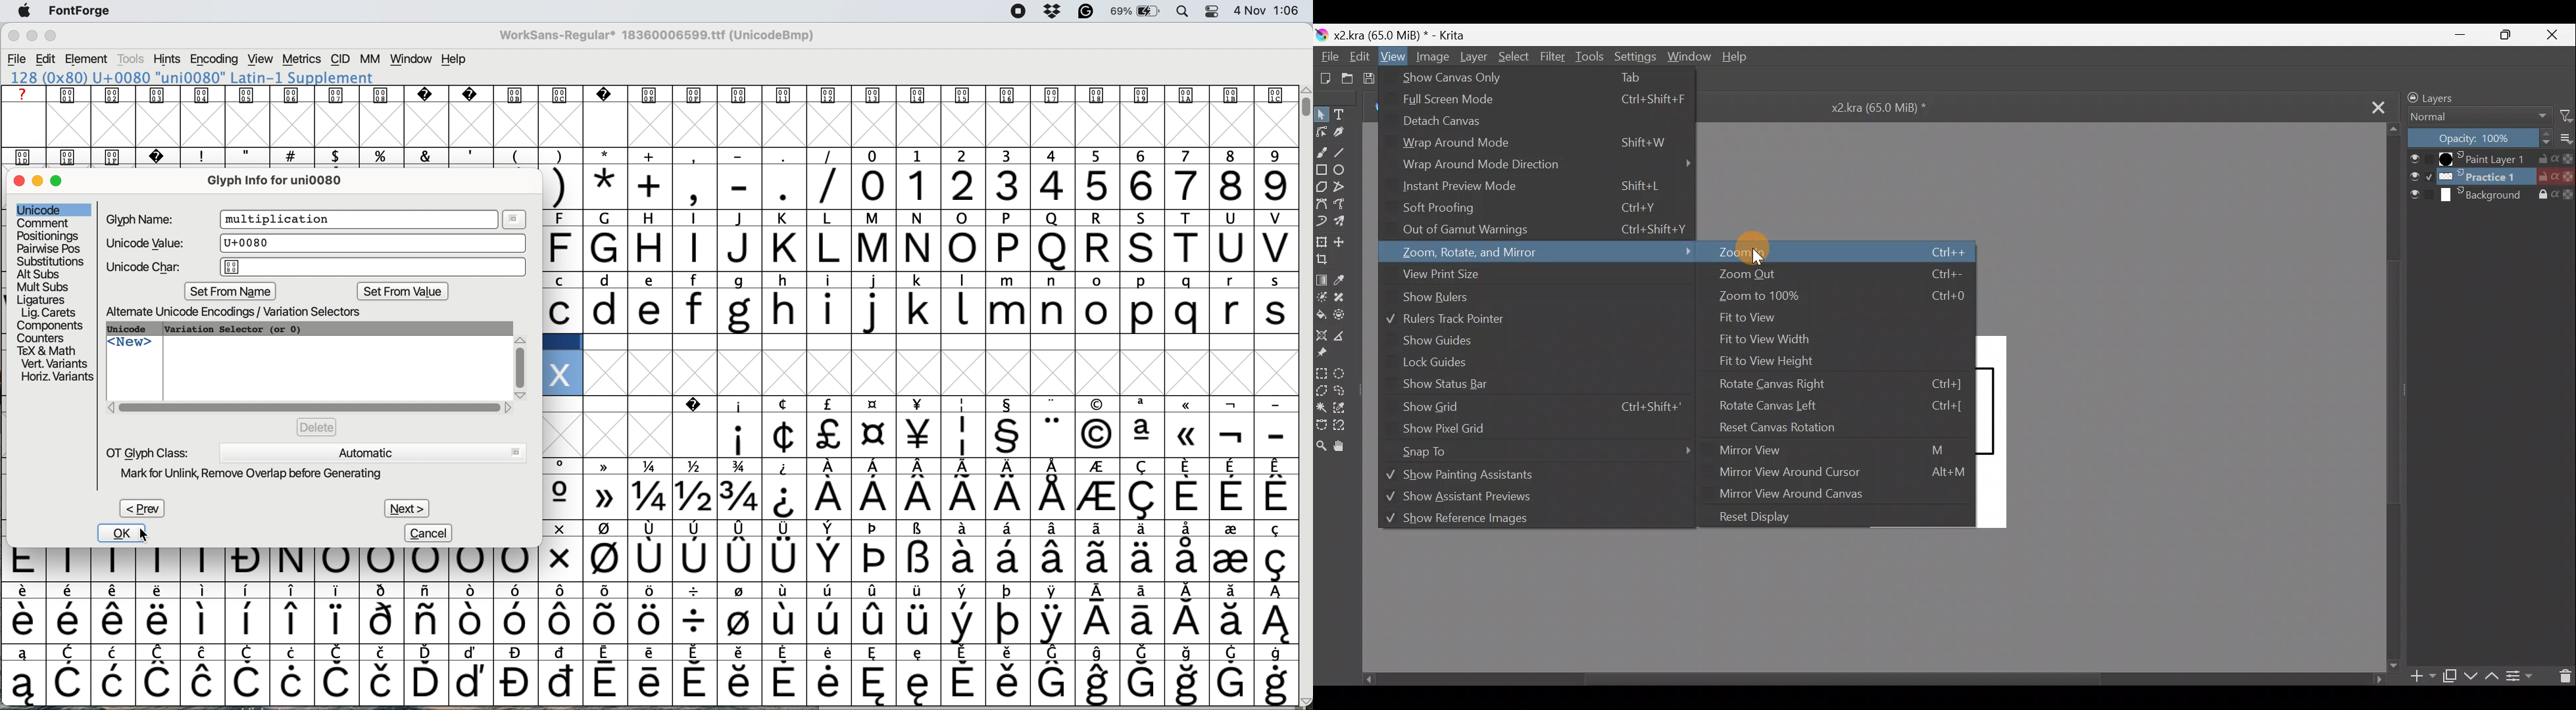 This screenshot has width=2576, height=728. Describe the element at coordinates (1342, 376) in the screenshot. I see `Elliptical selection tool` at that location.